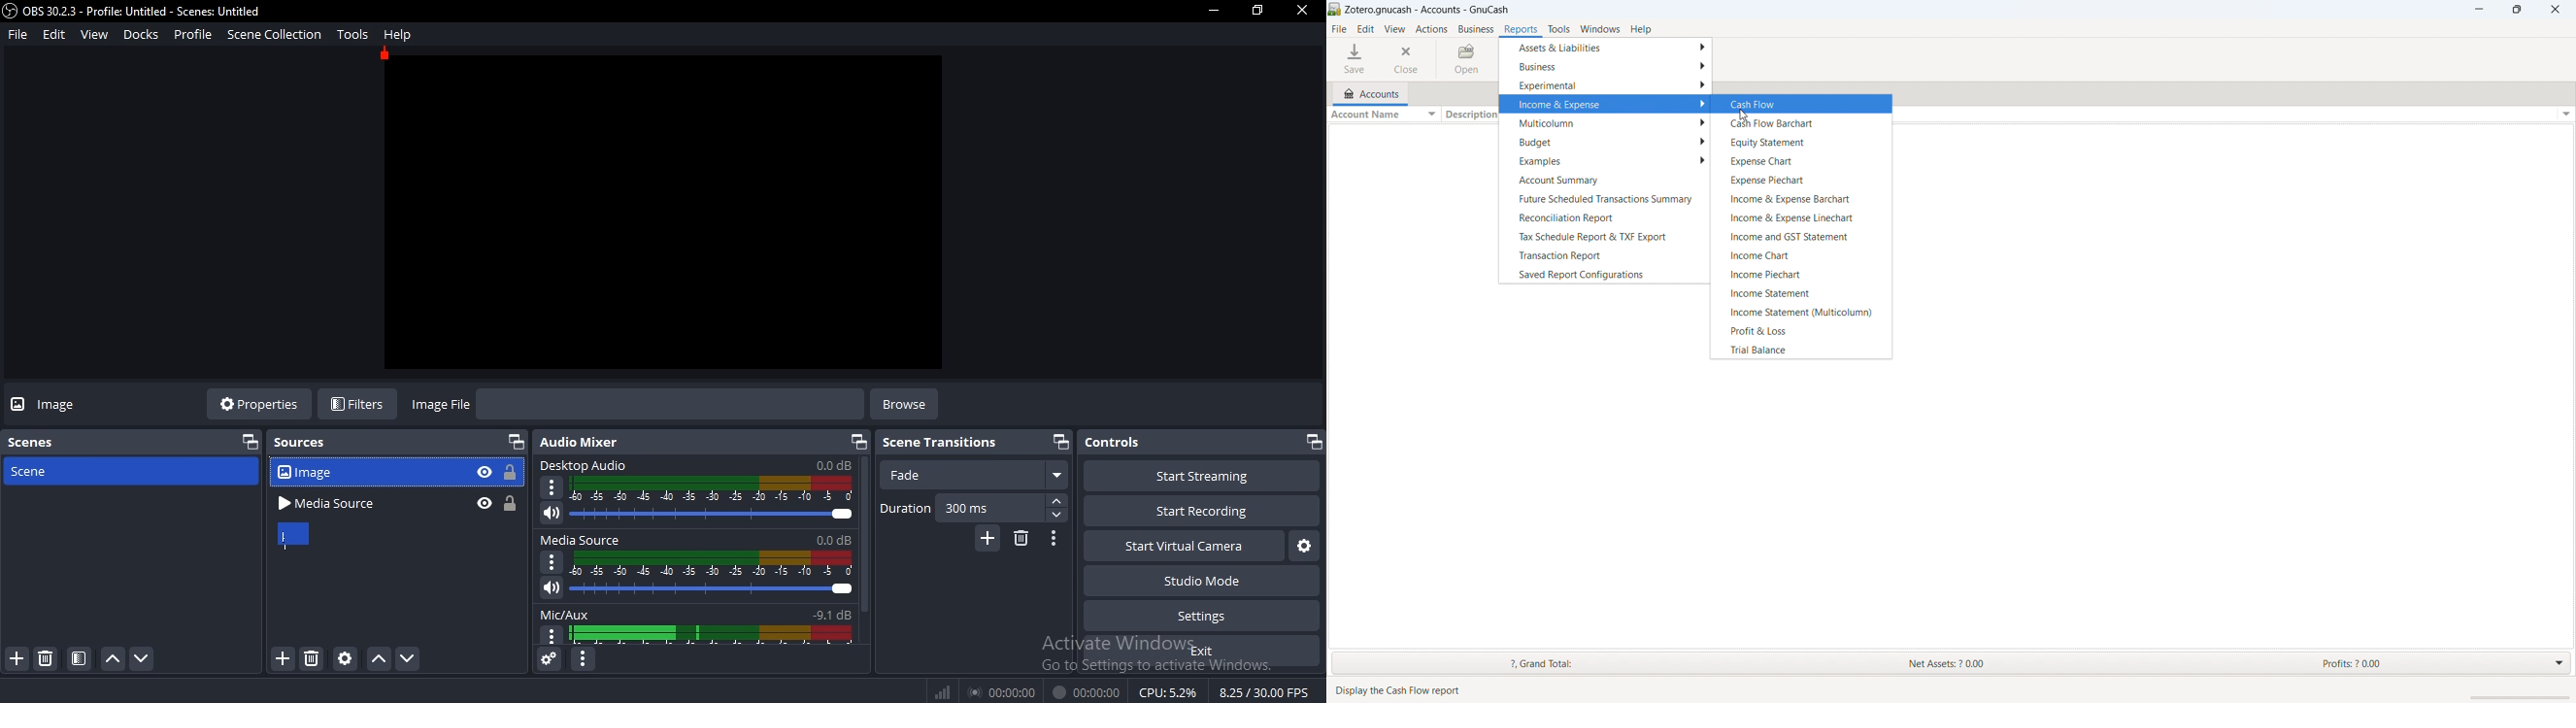 Image resolution: width=2576 pixels, height=728 pixels. What do you see at coordinates (1802, 292) in the screenshot?
I see `income statement` at bounding box center [1802, 292].